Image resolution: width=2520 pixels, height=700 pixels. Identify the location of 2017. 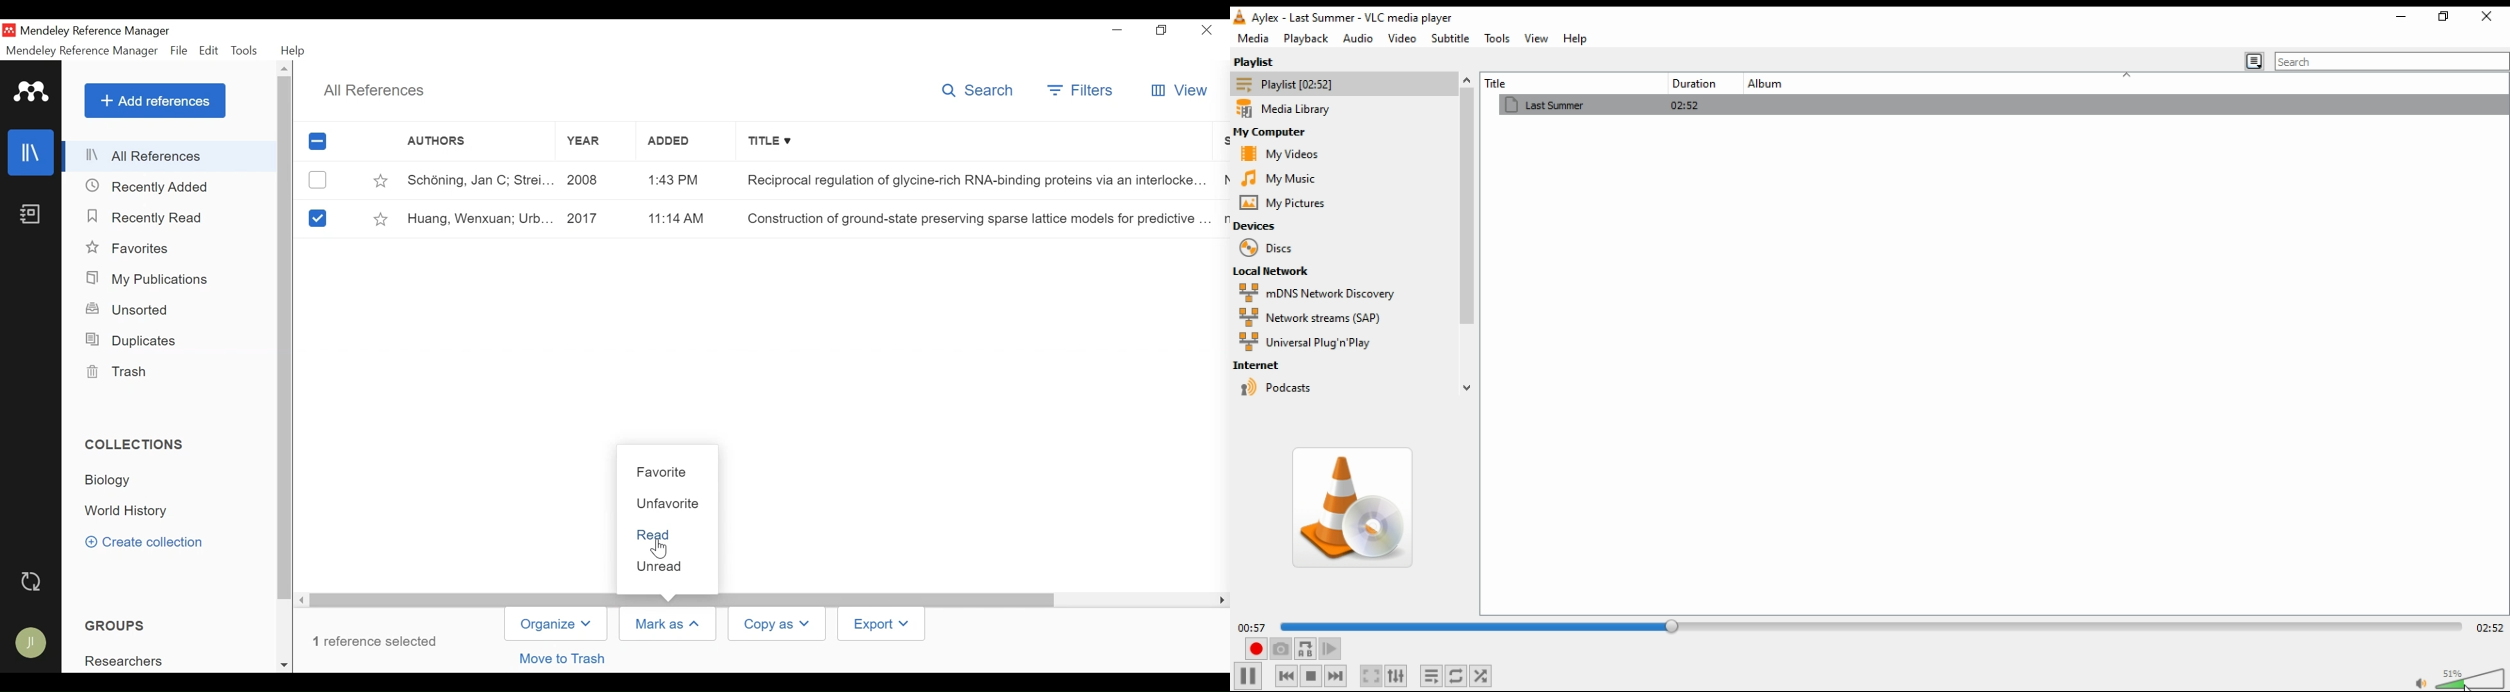
(589, 218).